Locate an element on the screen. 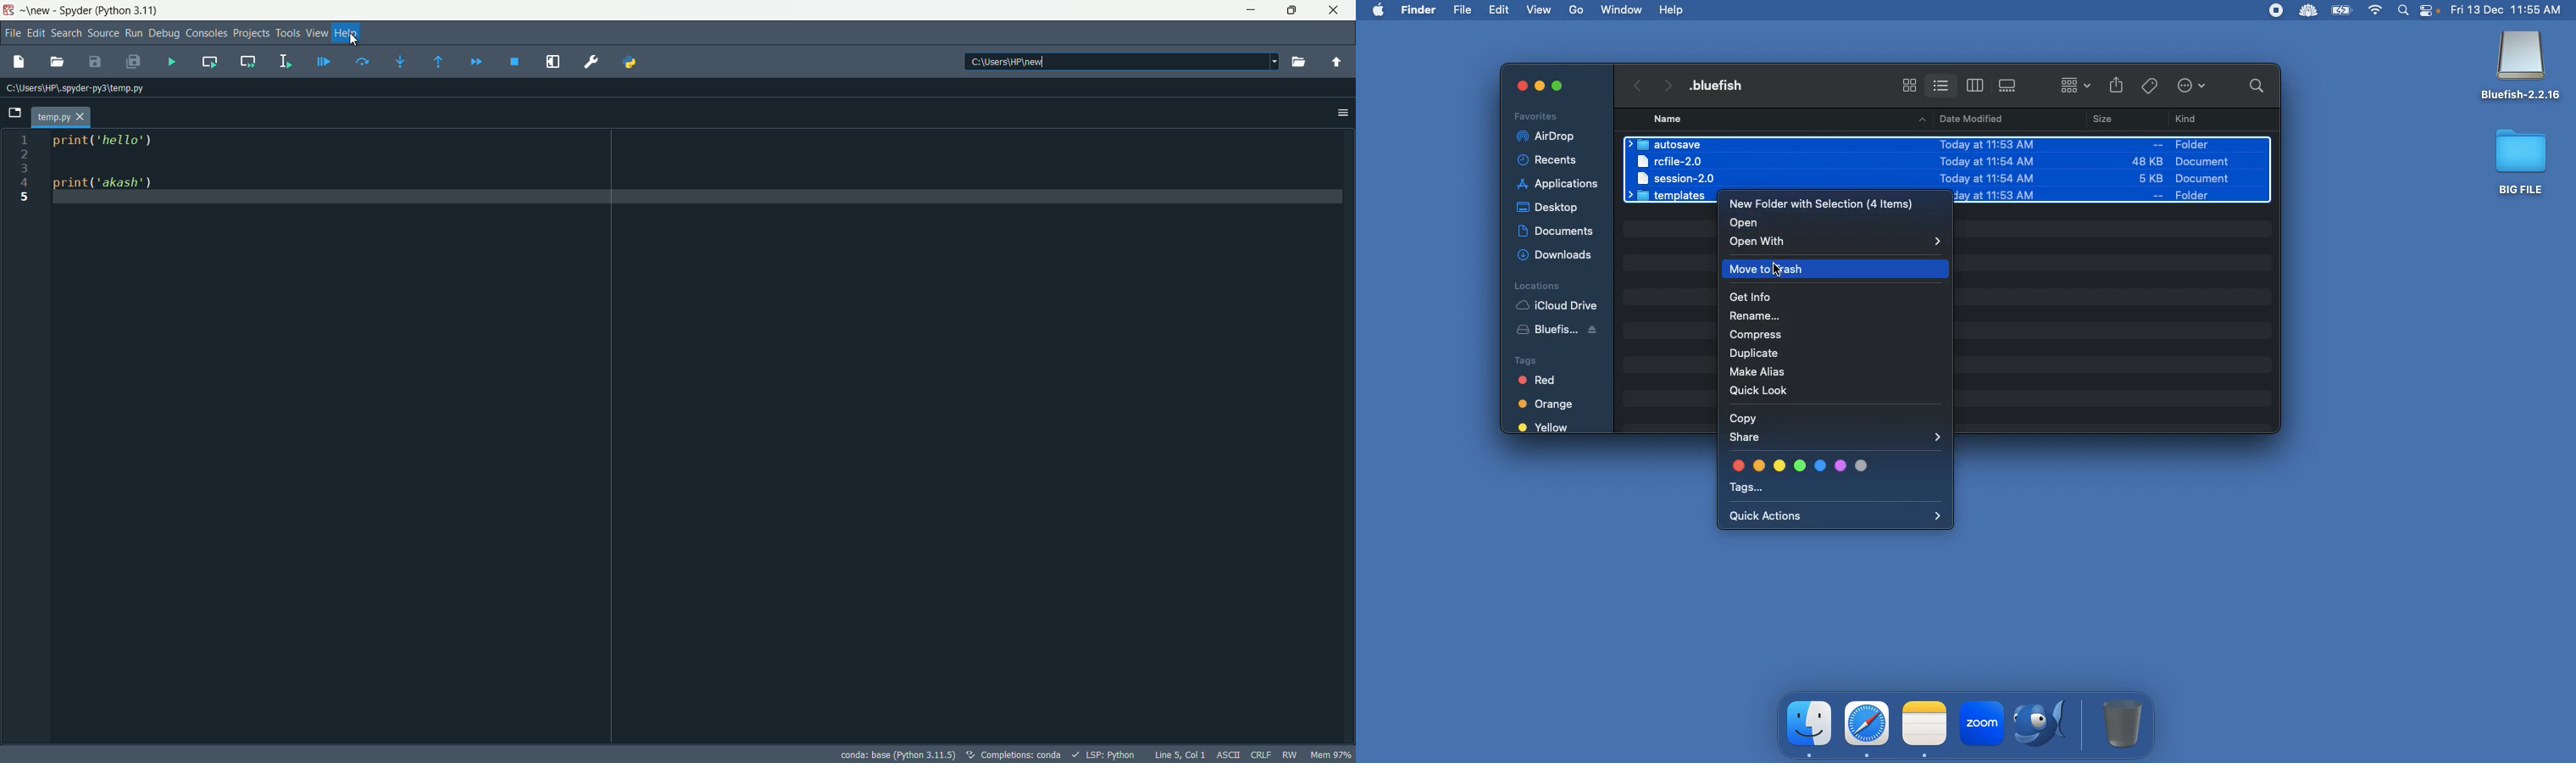  continue execution until next breakpoint is located at coordinates (473, 62).